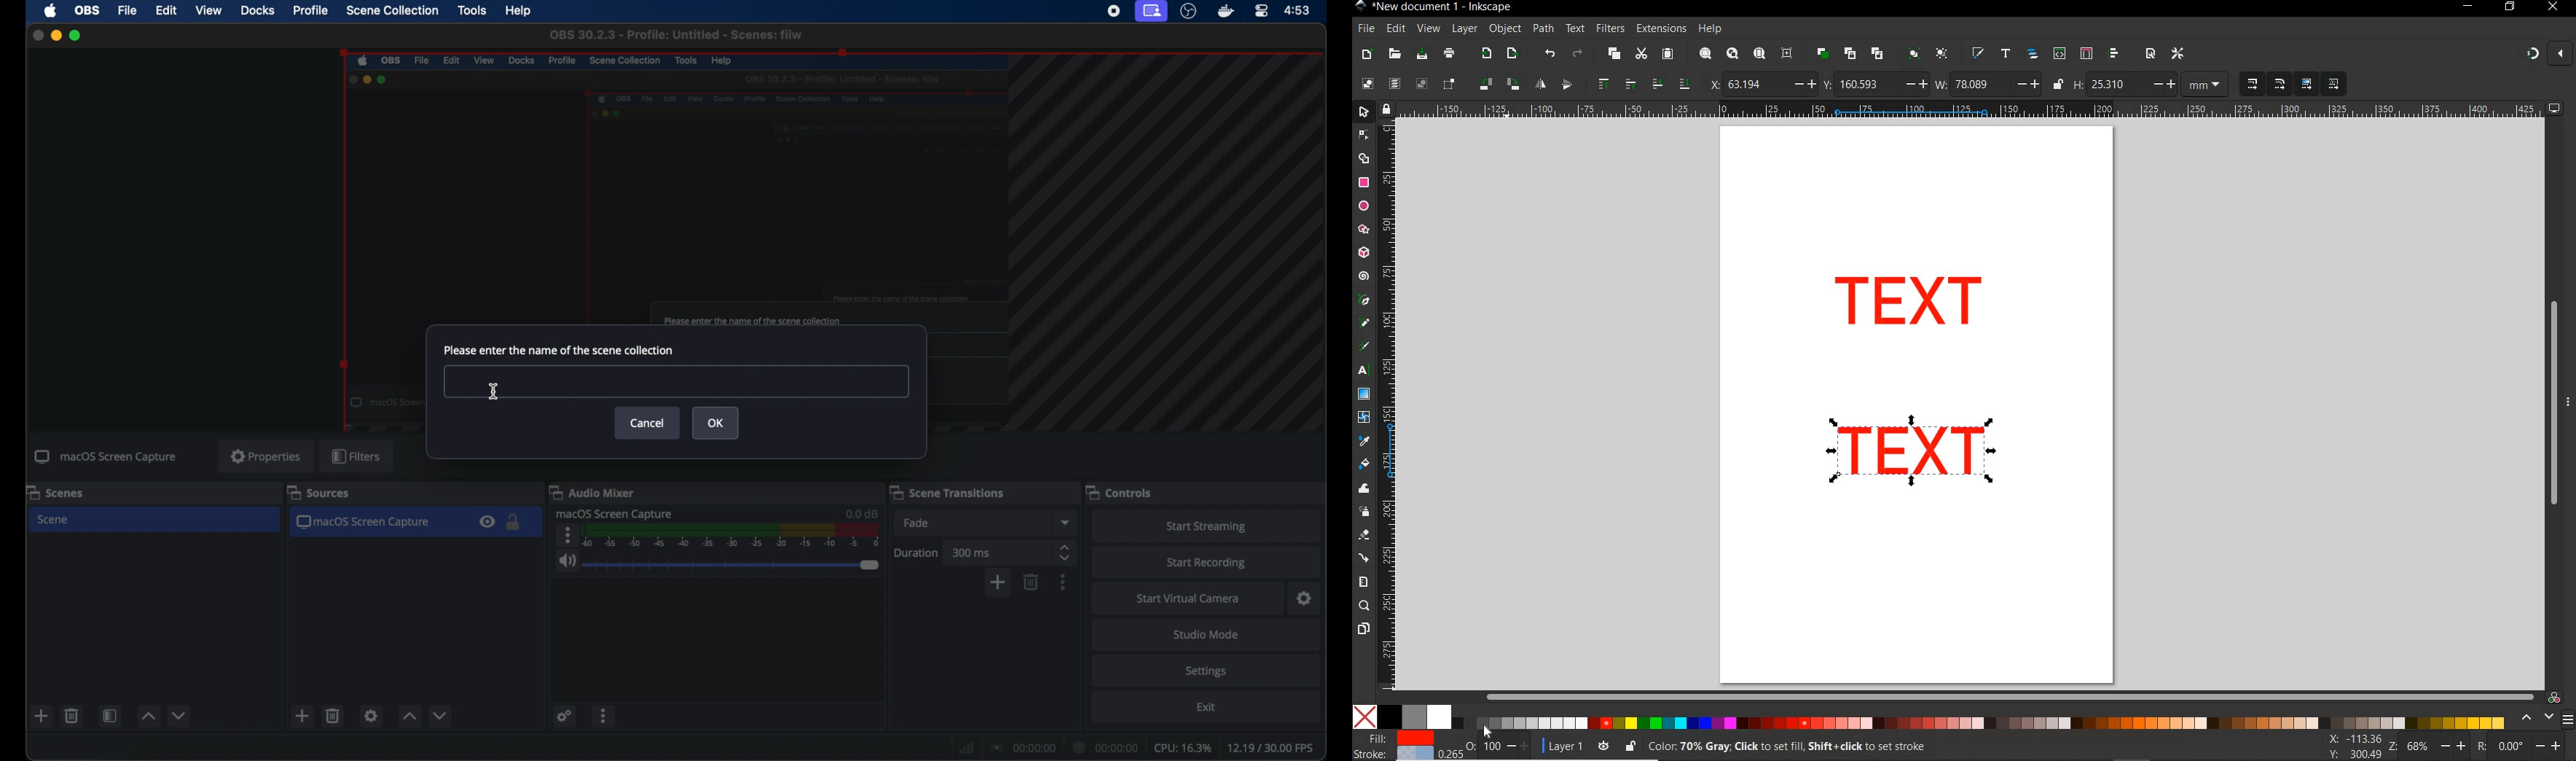  What do you see at coordinates (2521, 745) in the screenshot?
I see `rotation` at bounding box center [2521, 745].